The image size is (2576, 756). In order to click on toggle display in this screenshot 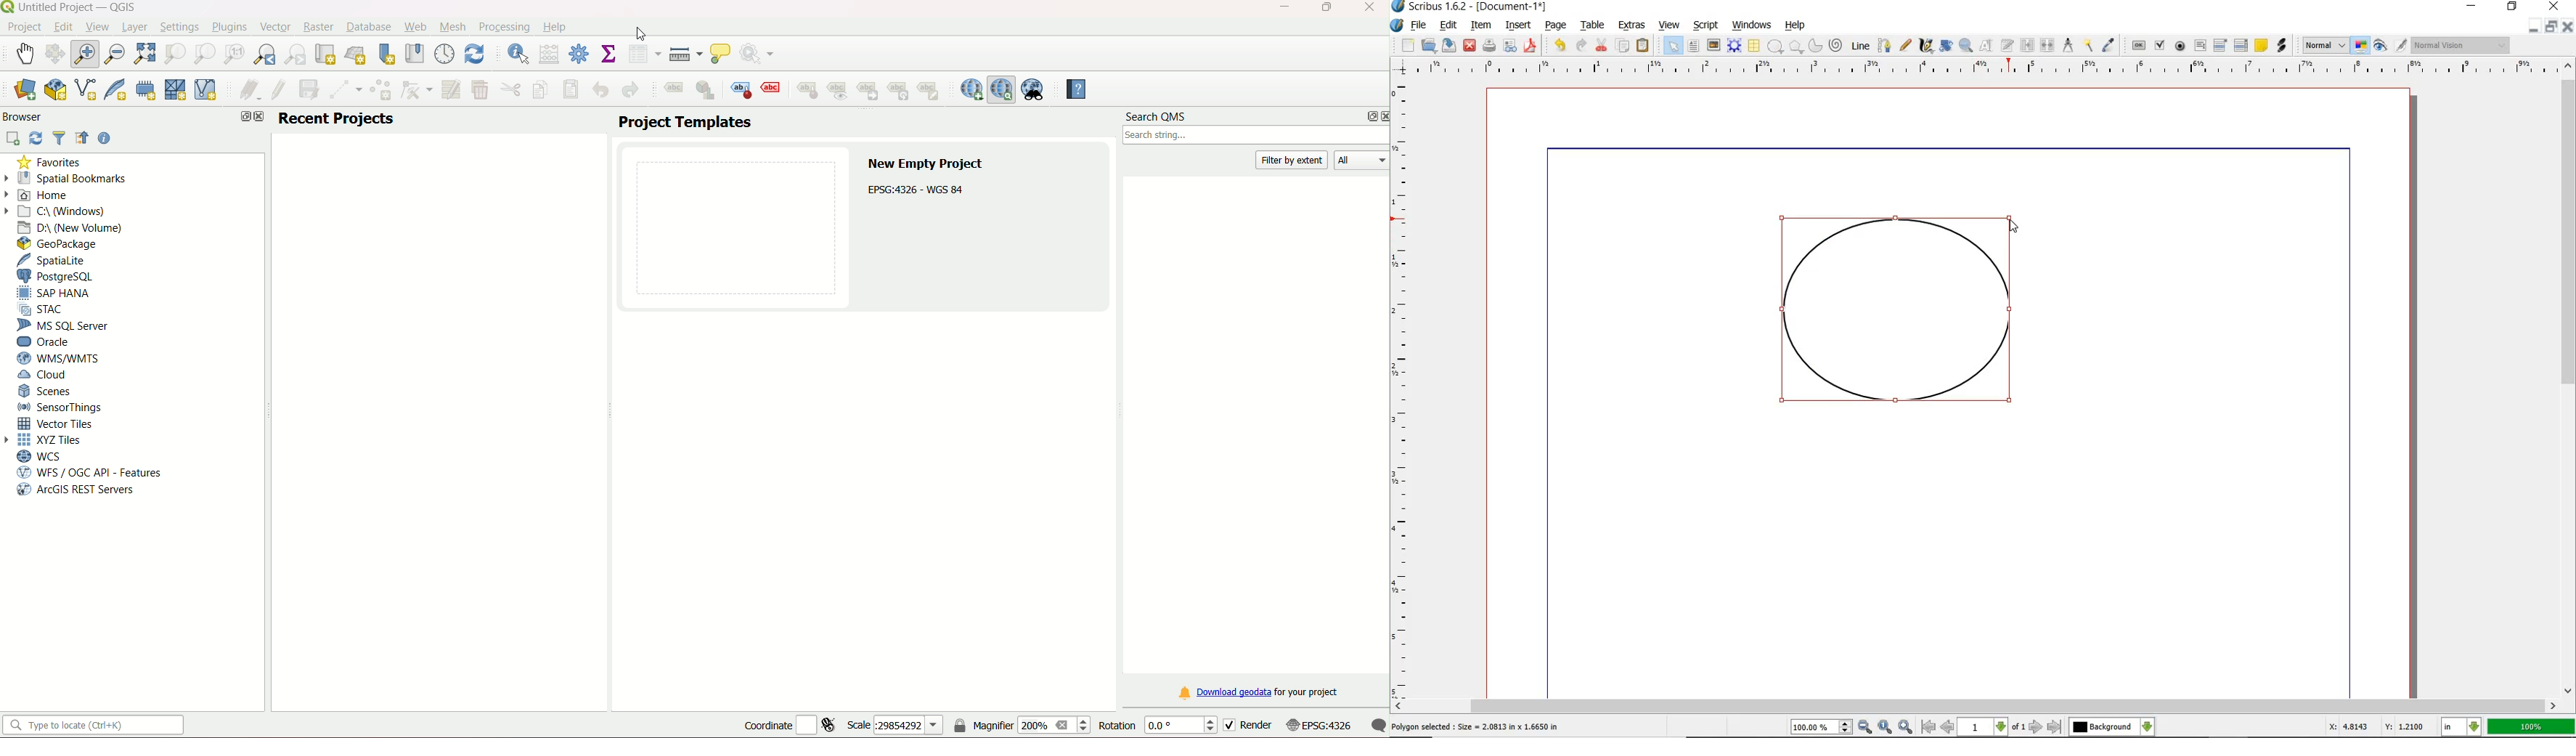, I will do `click(773, 88)`.